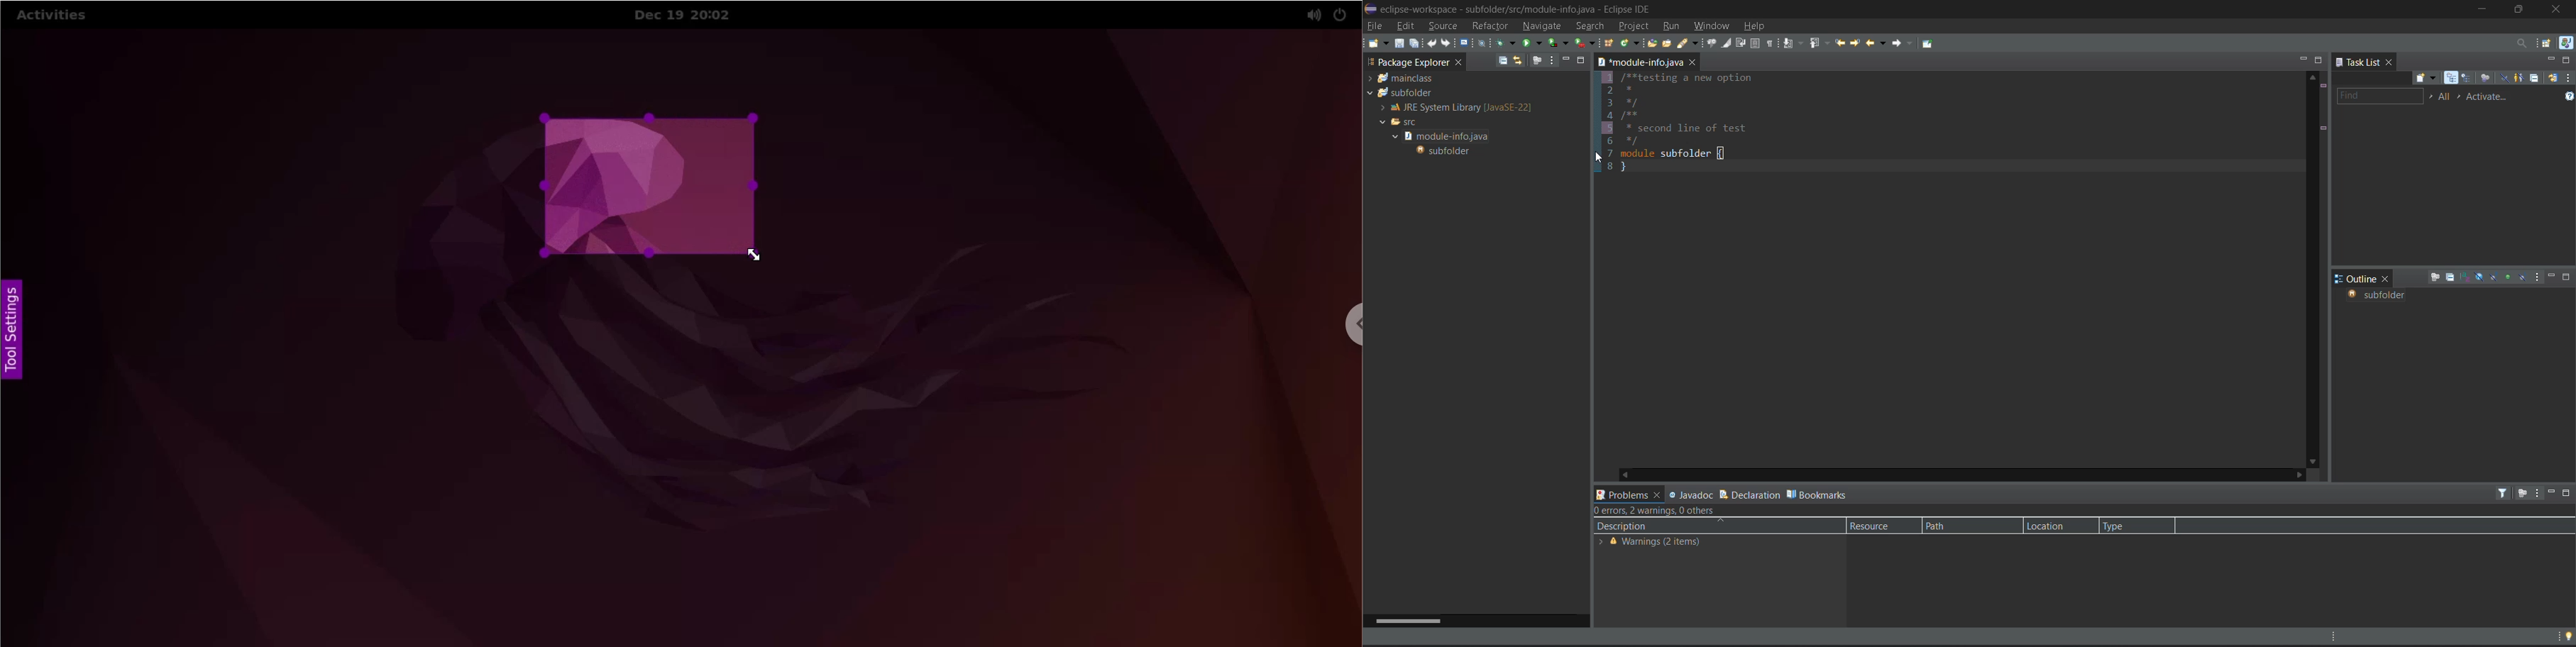  Describe the element at coordinates (1503, 60) in the screenshot. I see `collapse all` at that location.